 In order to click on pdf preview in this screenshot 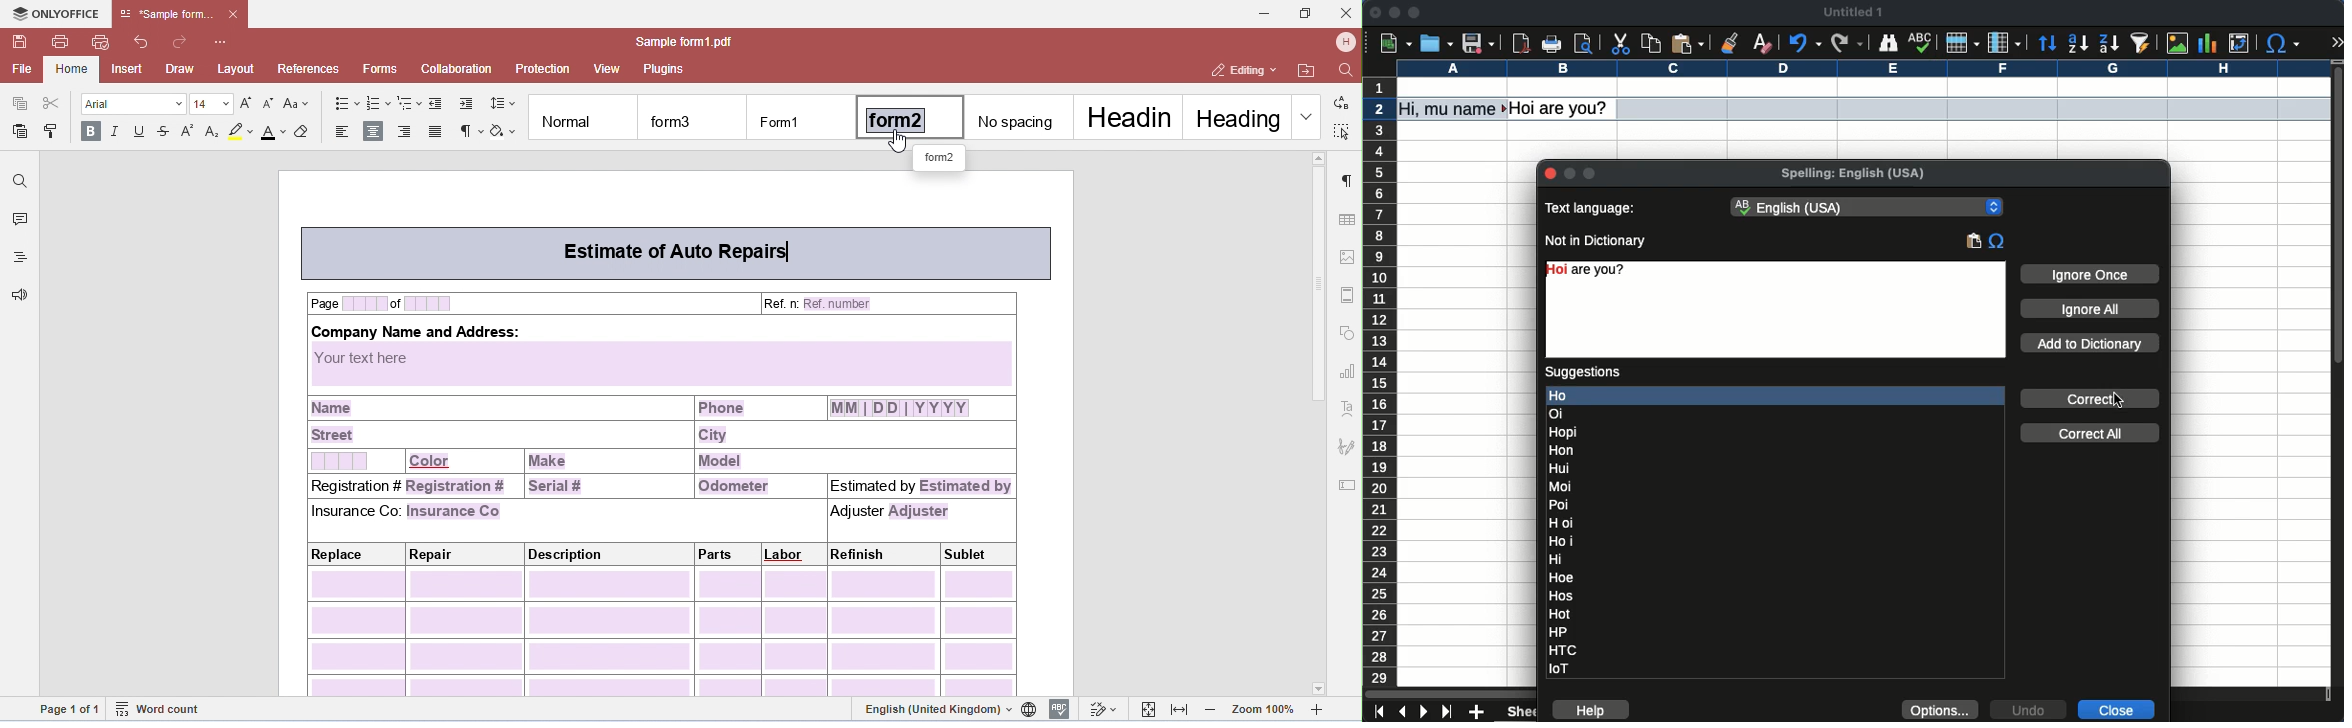, I will do `click(1522, 43)`.